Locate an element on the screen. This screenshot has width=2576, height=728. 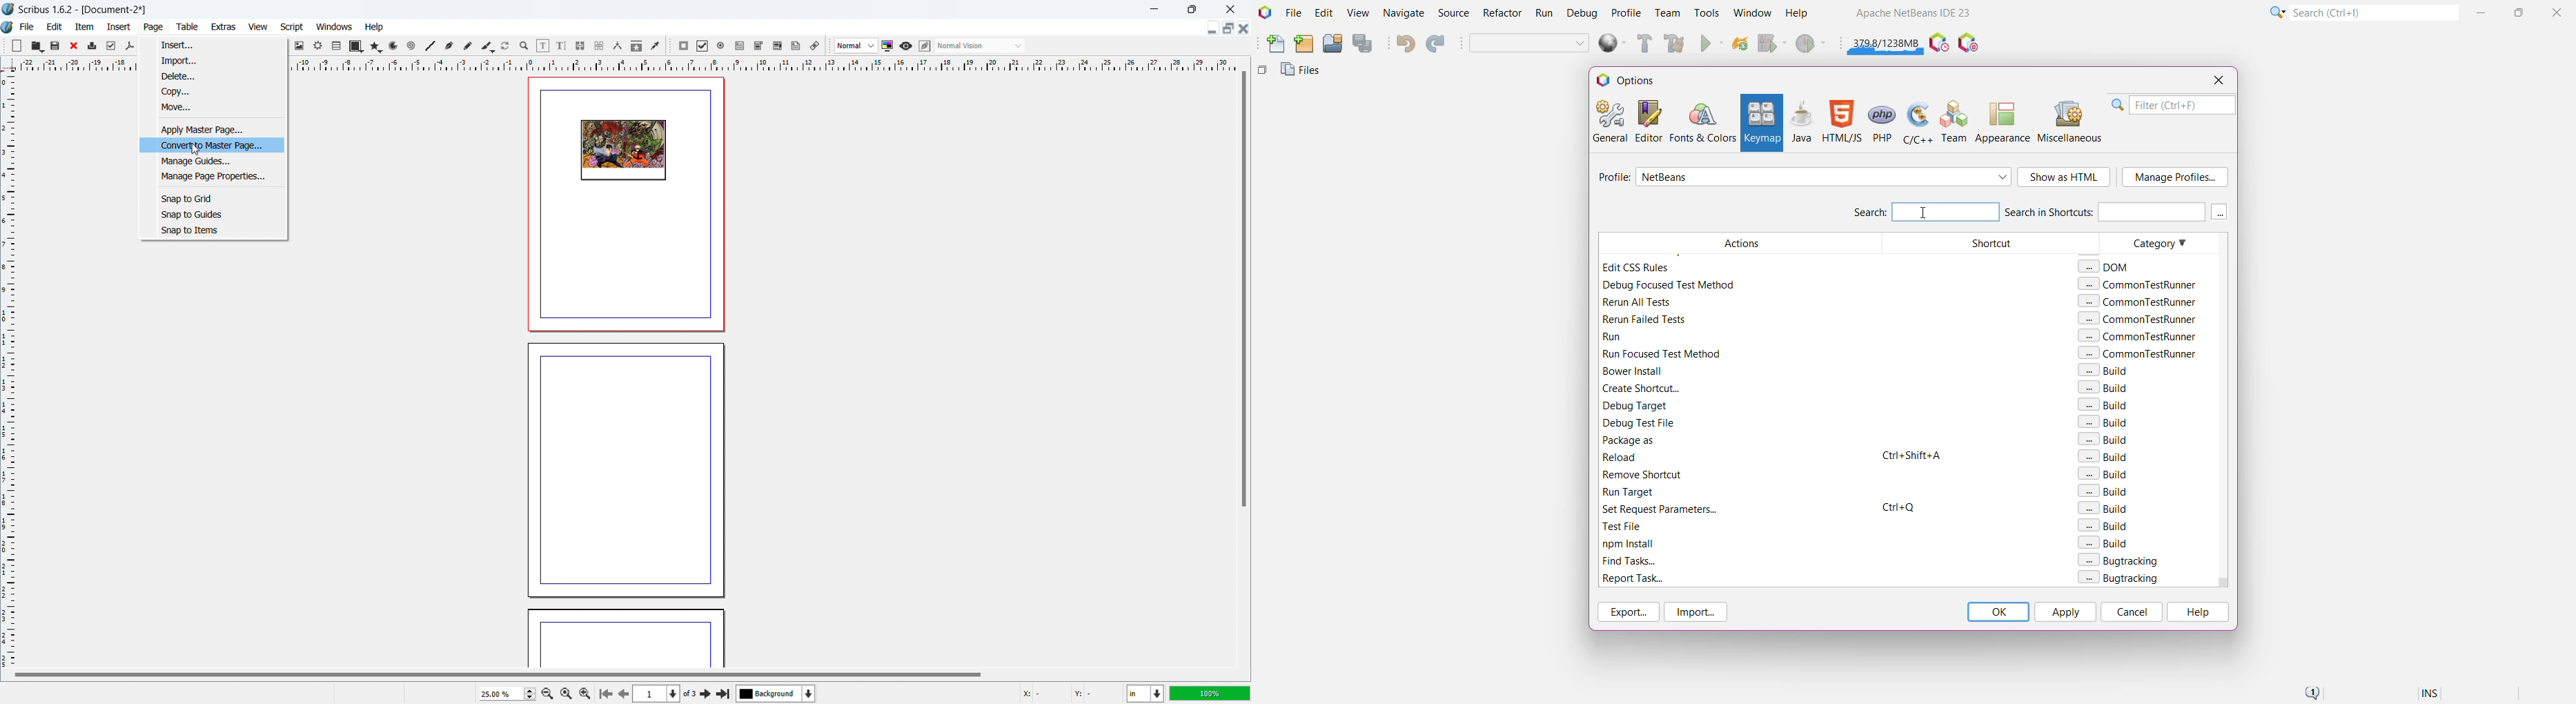
horizontal scrollbar is located at coordinates (498, 674).